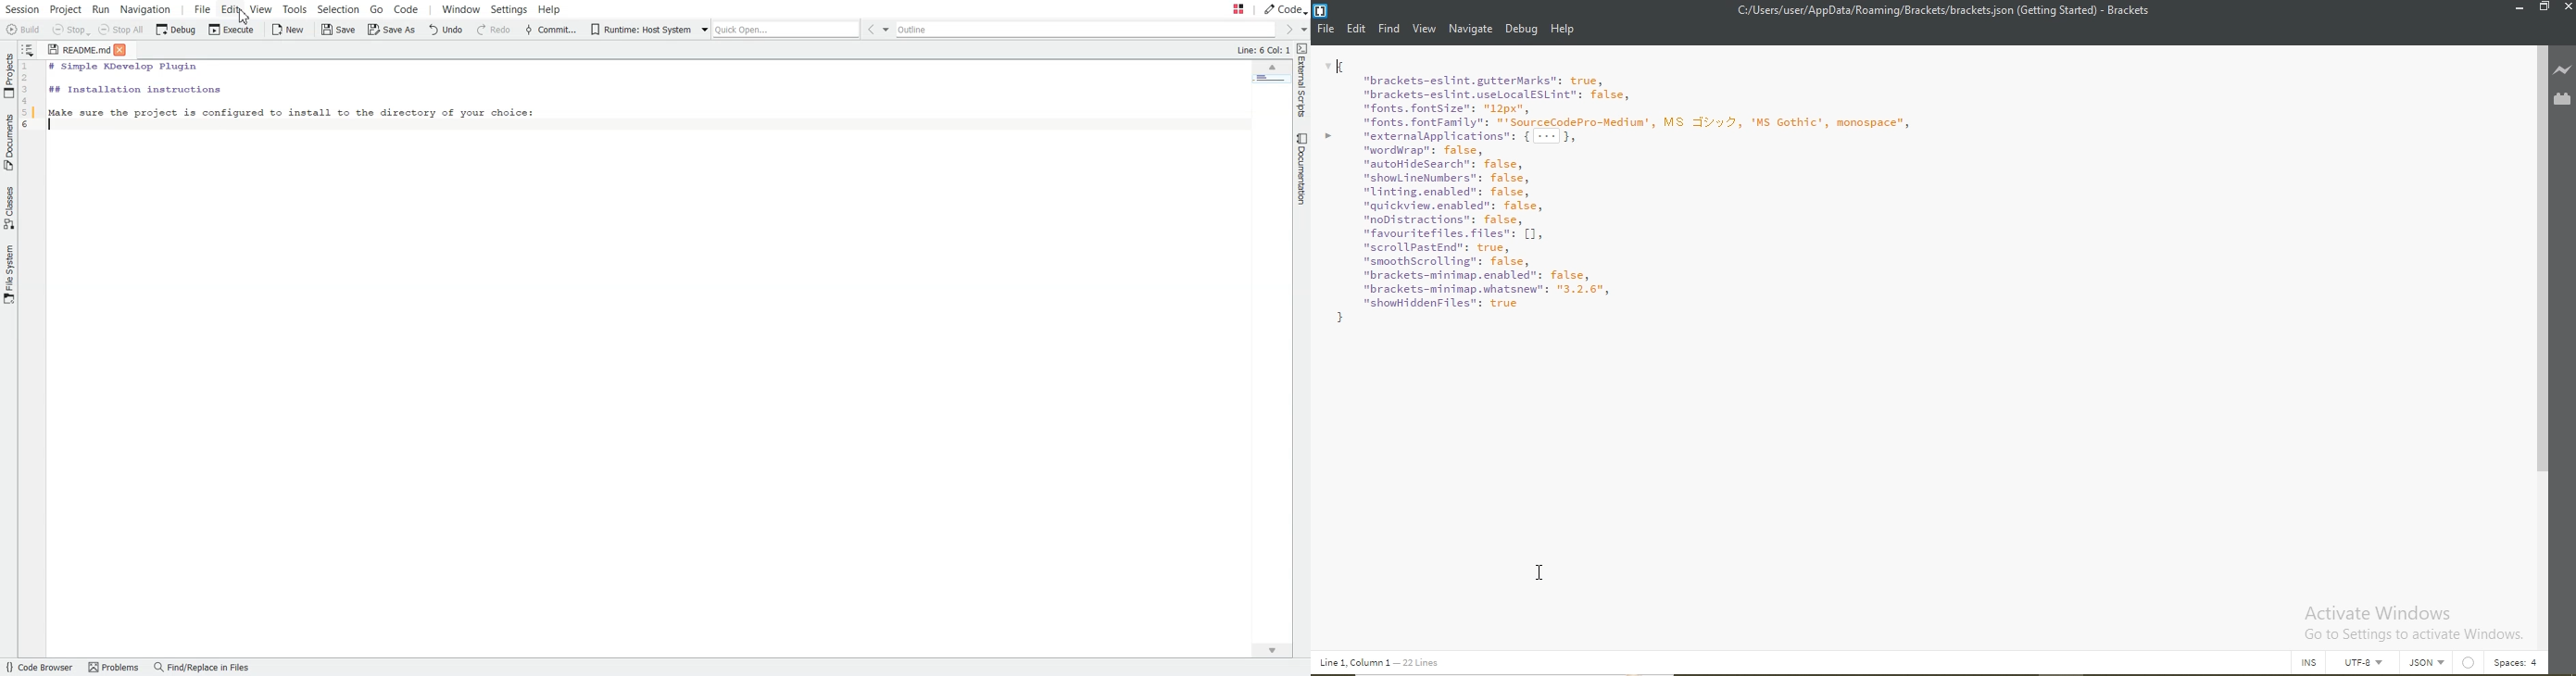 The image size is (2576, 700). Describe the element at coordinates (2369, 666) in the screenshot. I see ` UTF-8` at that location.